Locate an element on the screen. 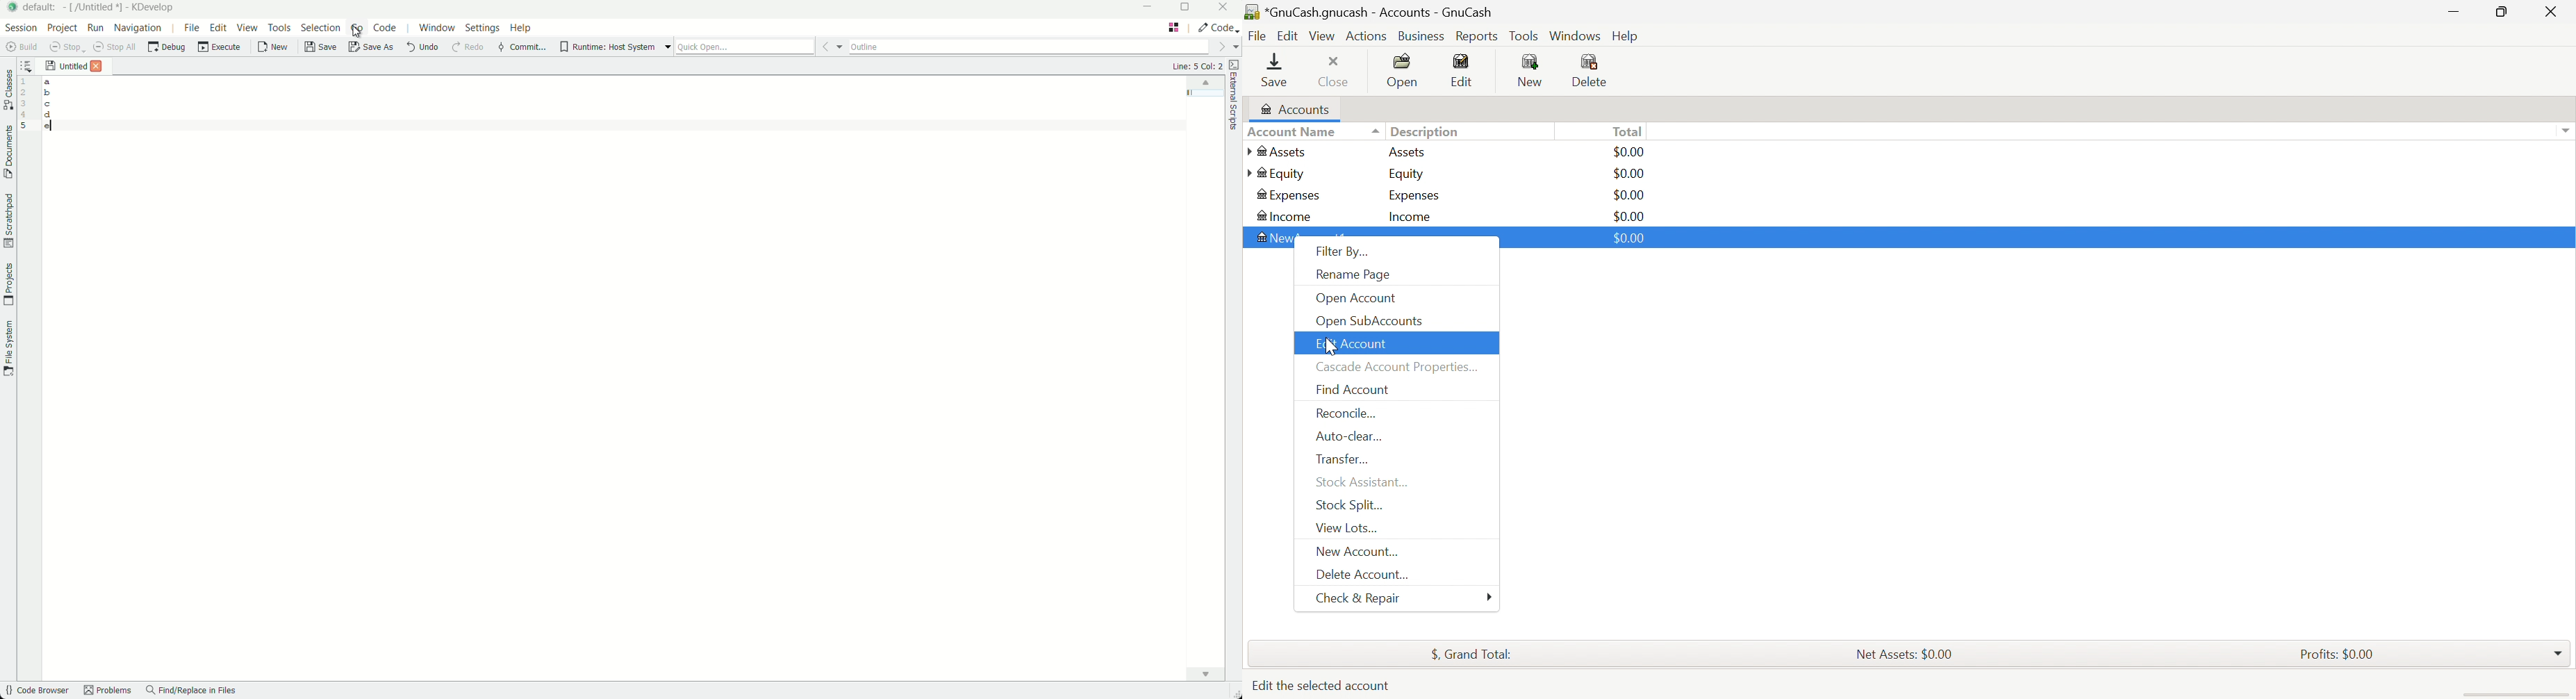 This screenshot has height=700, width=2576. Restore Down is located at coordinates (2504, 13).